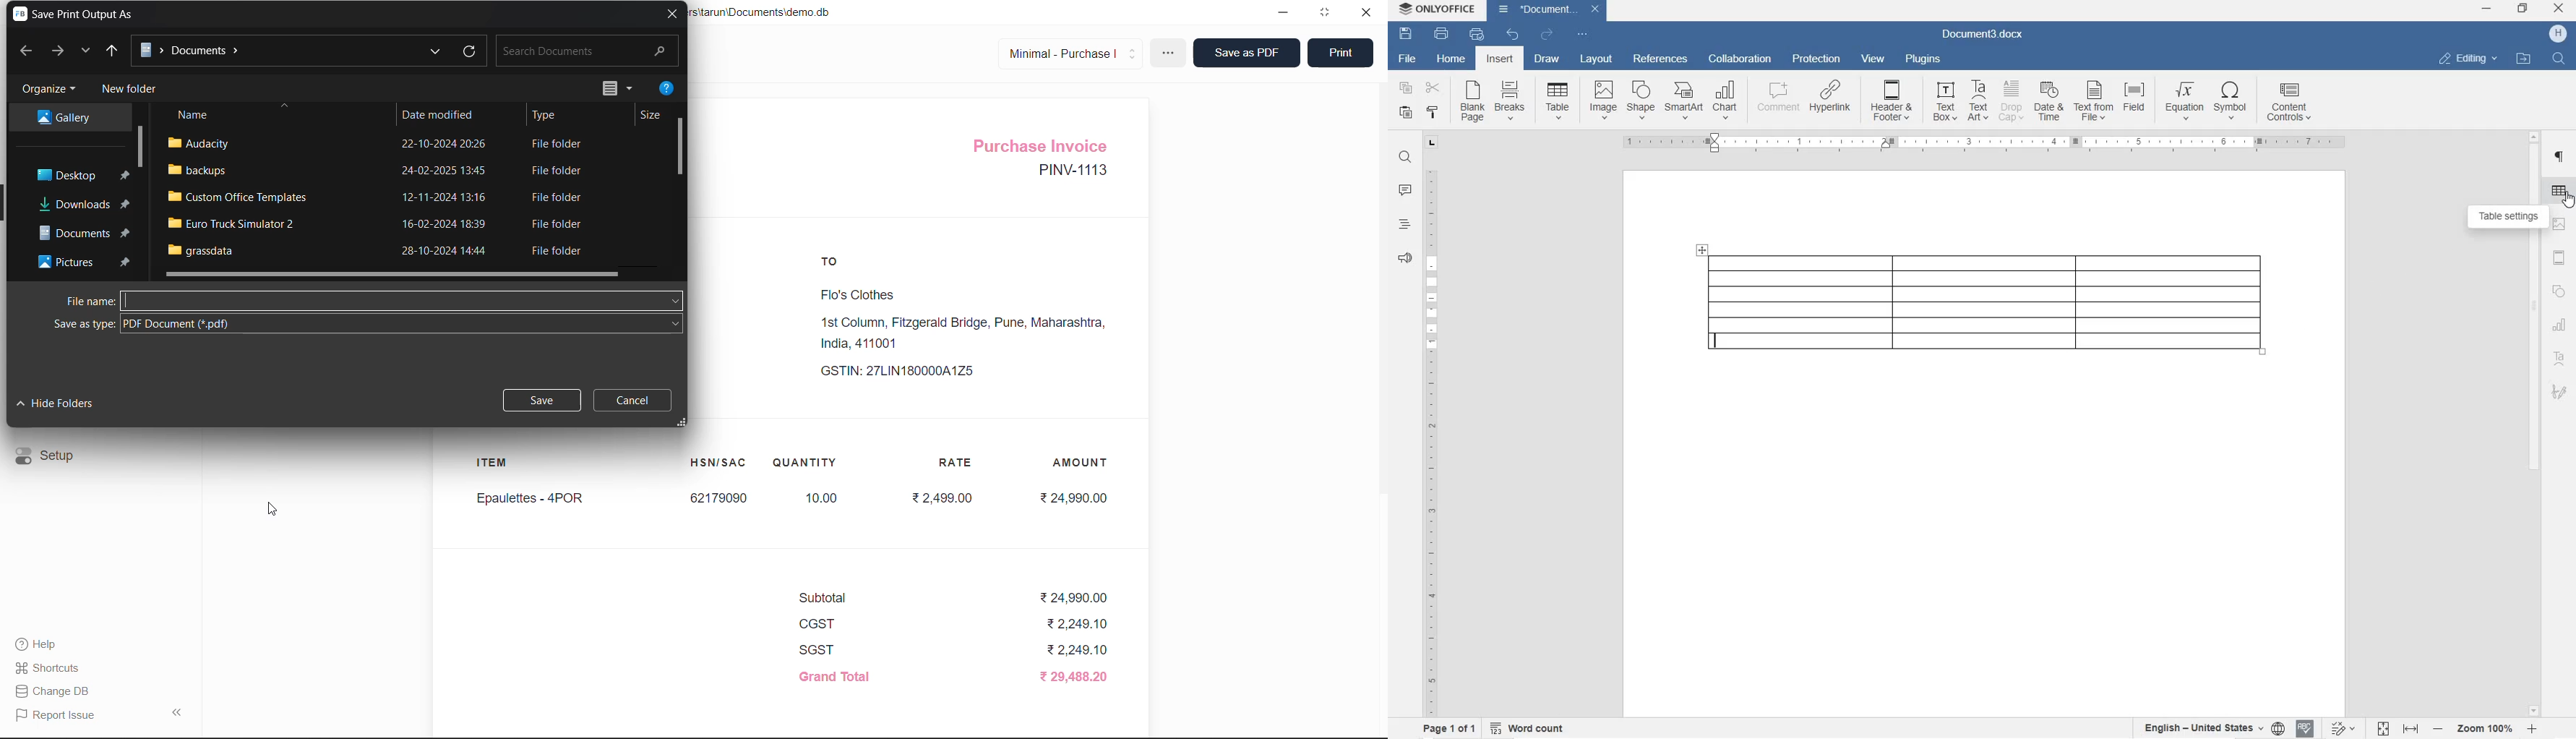  What do you see at coordinates (85, 261) in the screenshot?
I see `Pictures` at bounding box center [85, 261].